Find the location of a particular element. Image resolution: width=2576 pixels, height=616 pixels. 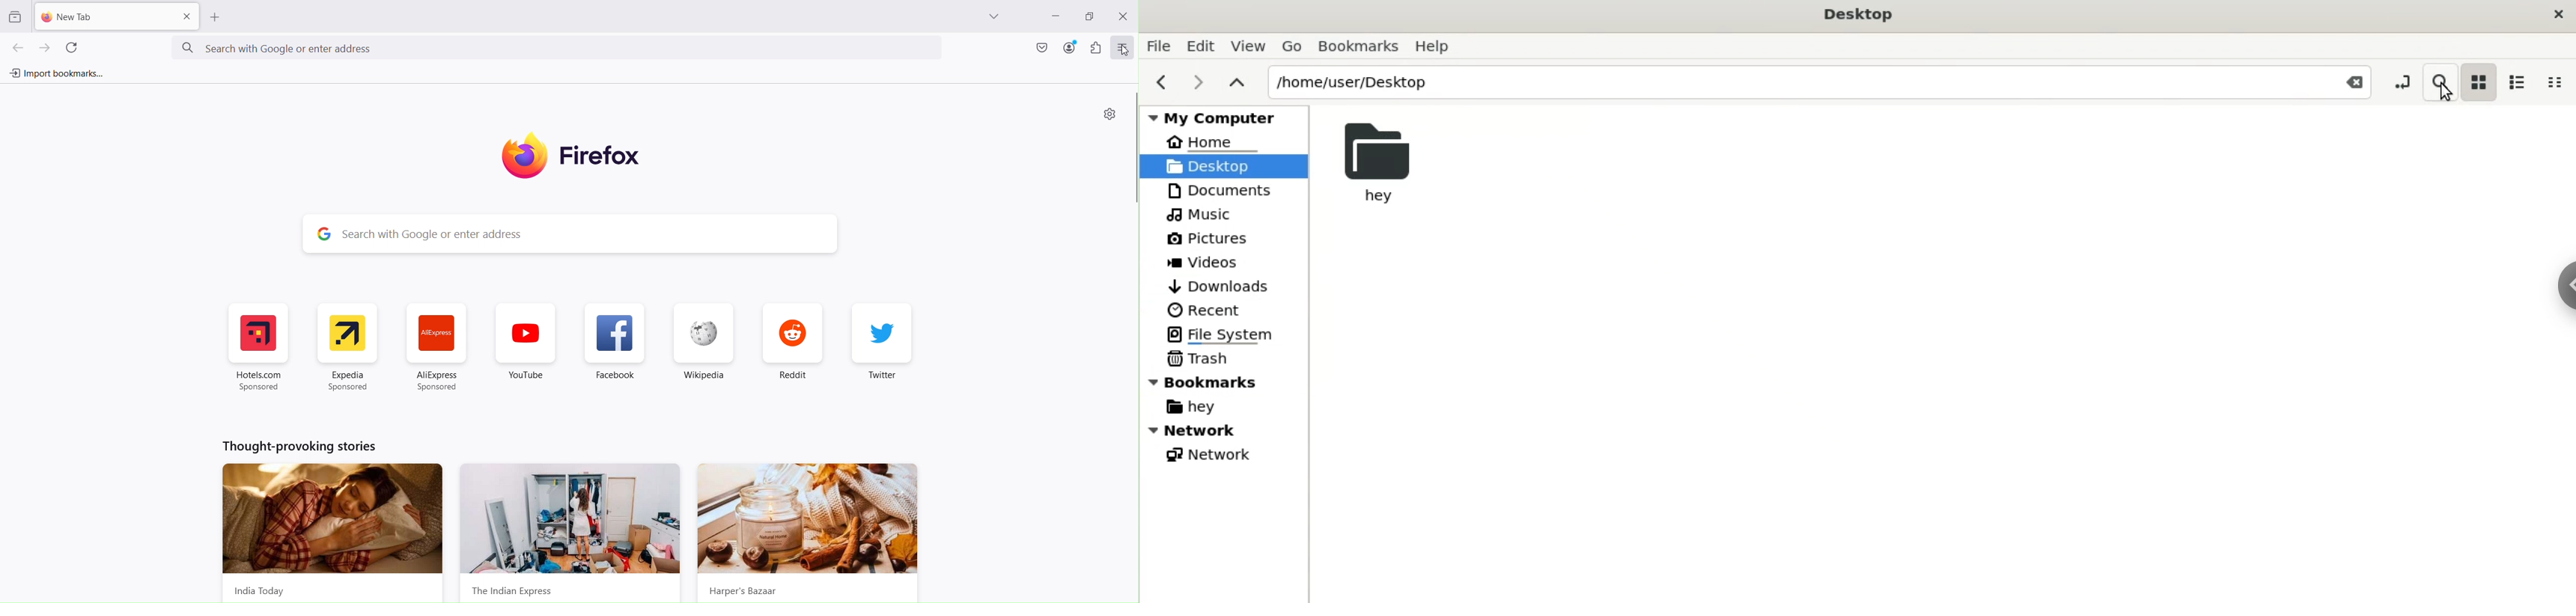

Add new tab is located at coordinates (216, 18).